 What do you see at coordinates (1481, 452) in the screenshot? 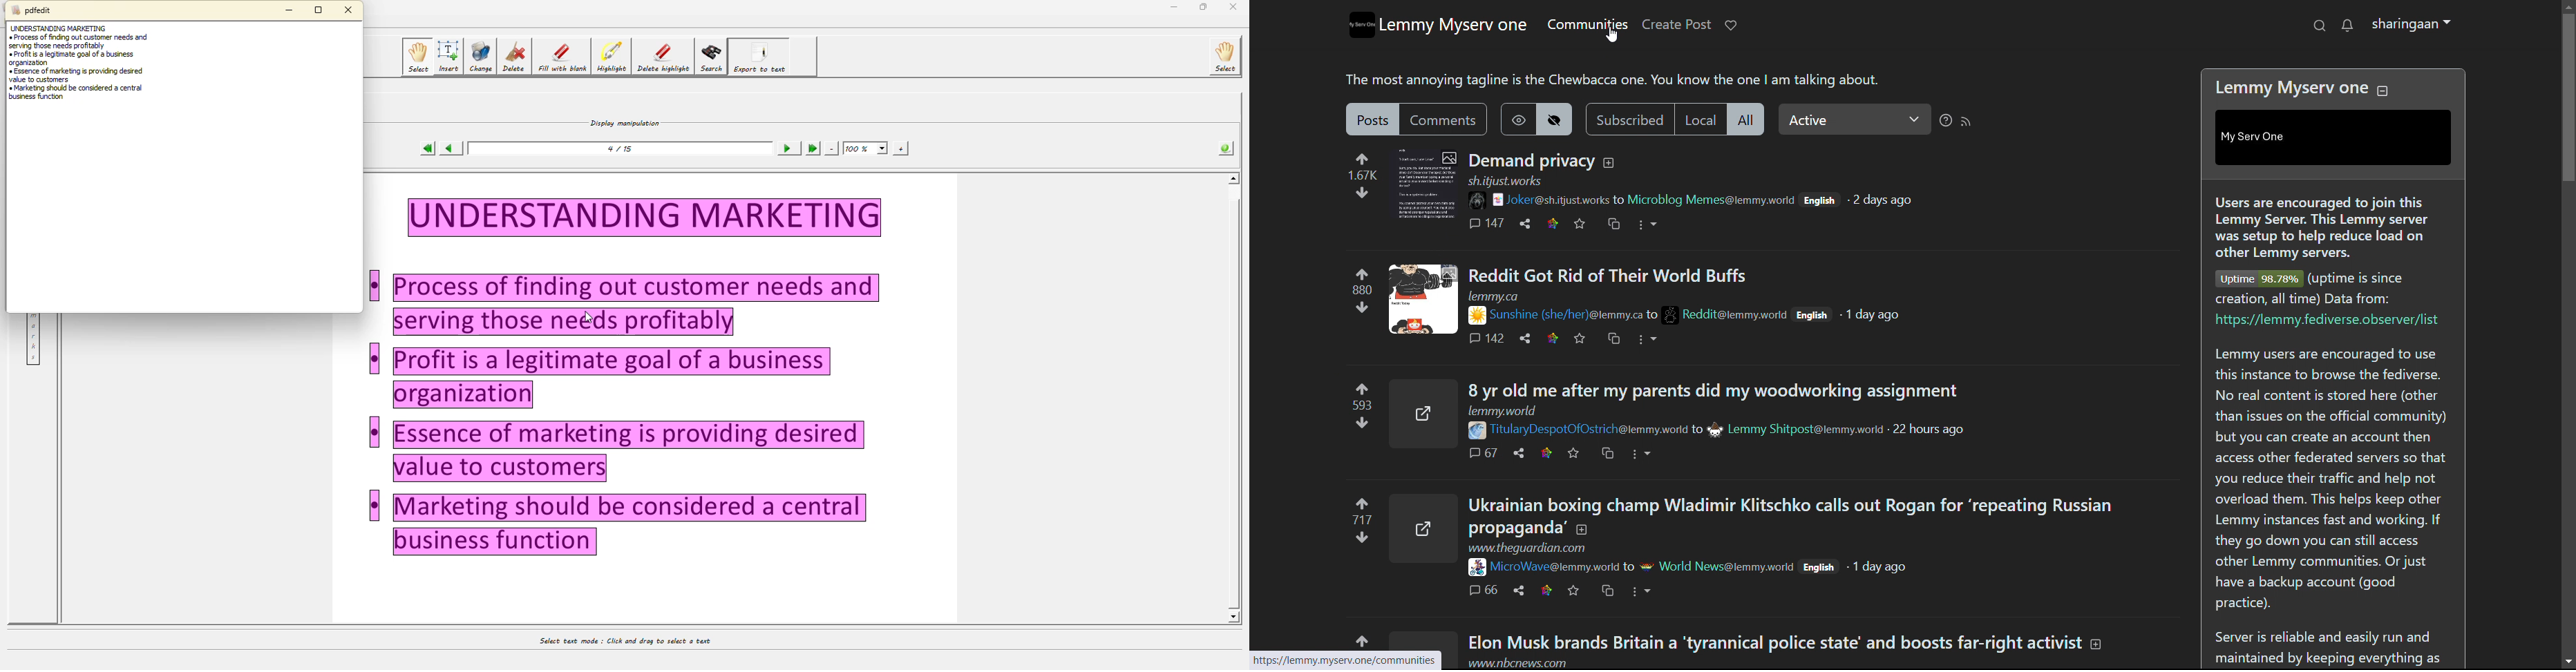
I see `67 comments` at bounding box center [1481, 452].